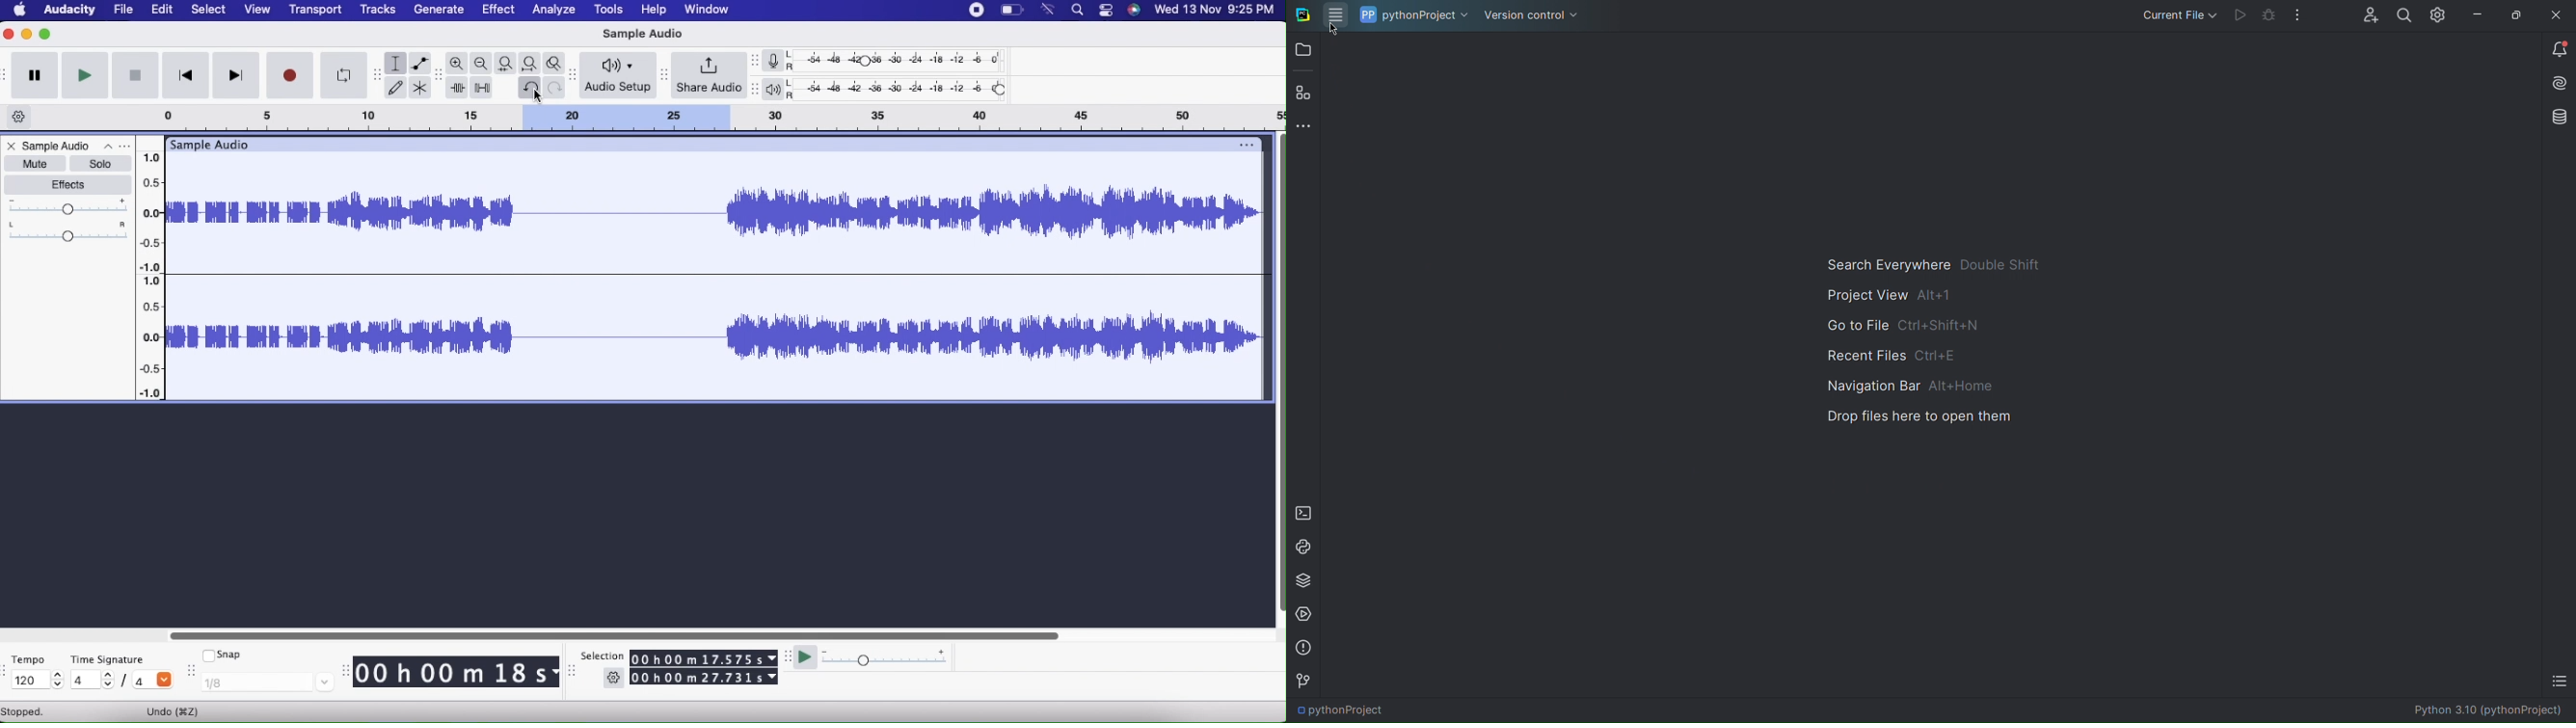 This screenshot has width=2576, height=728. I want to click on Help, so click(655, 12).